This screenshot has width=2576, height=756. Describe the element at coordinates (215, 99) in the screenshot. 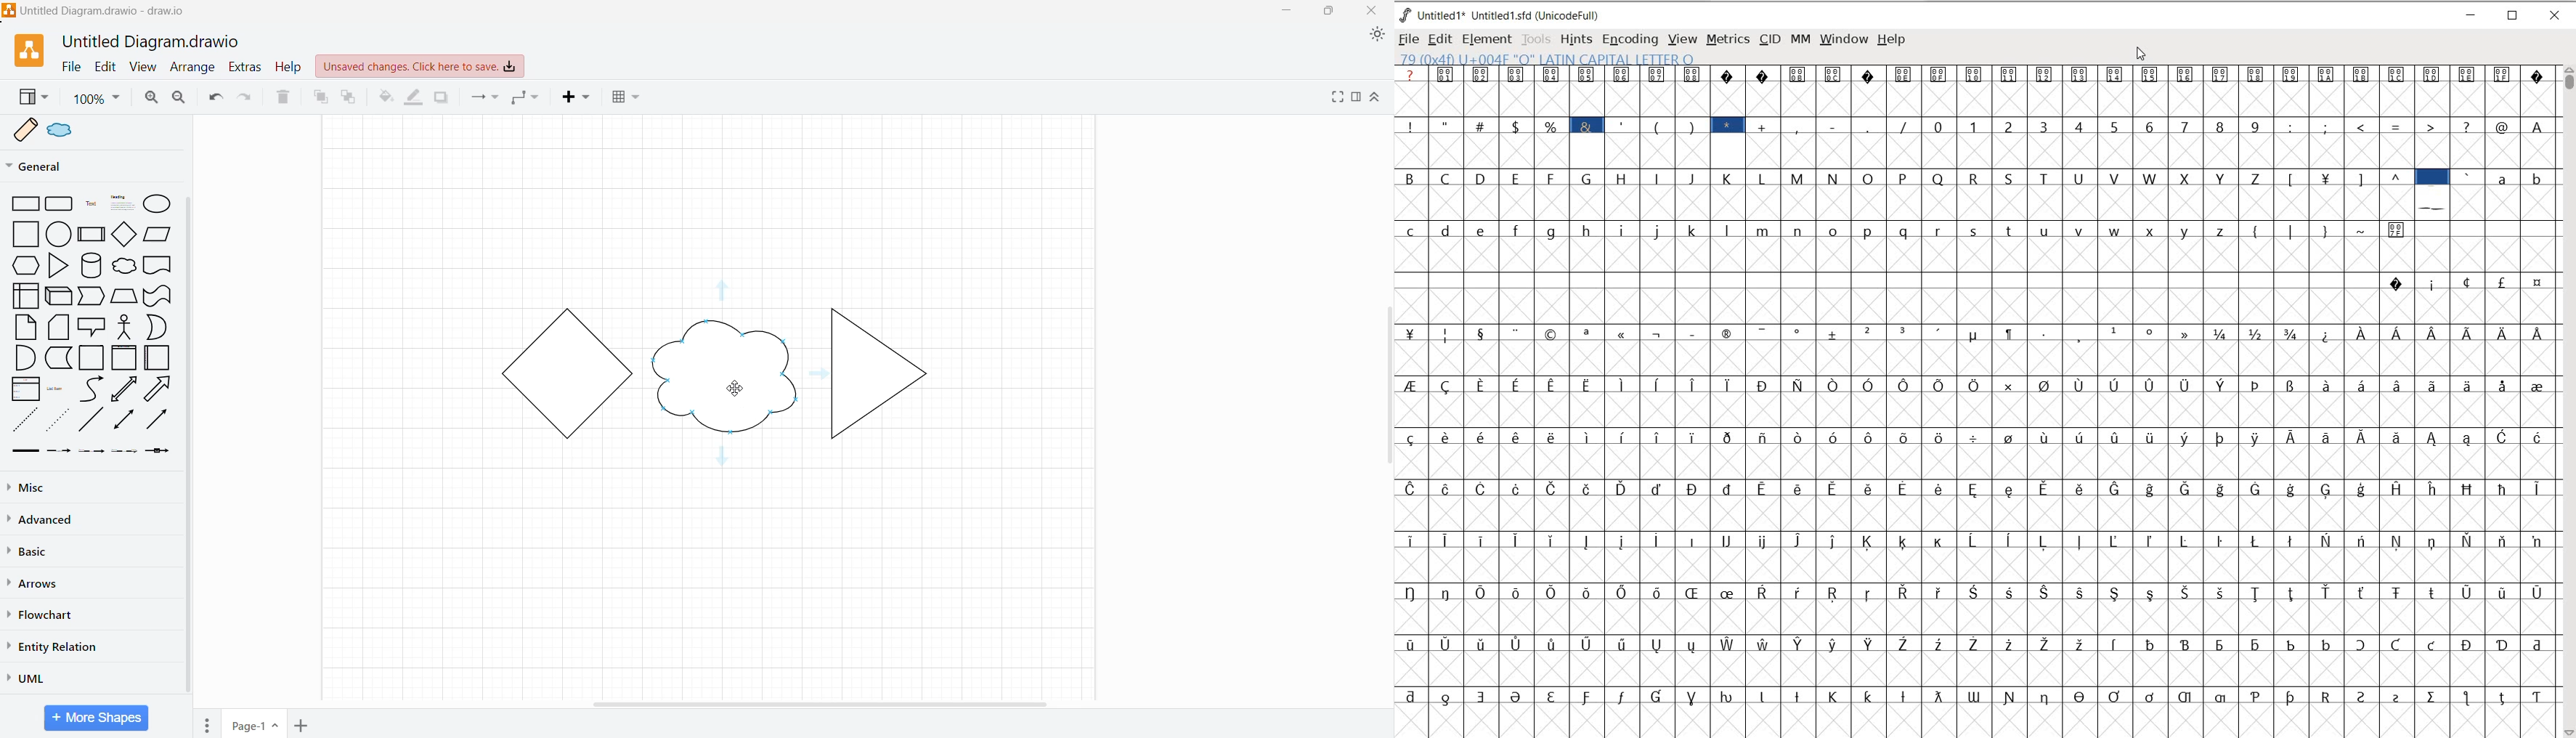

I see `Undo` at that location.